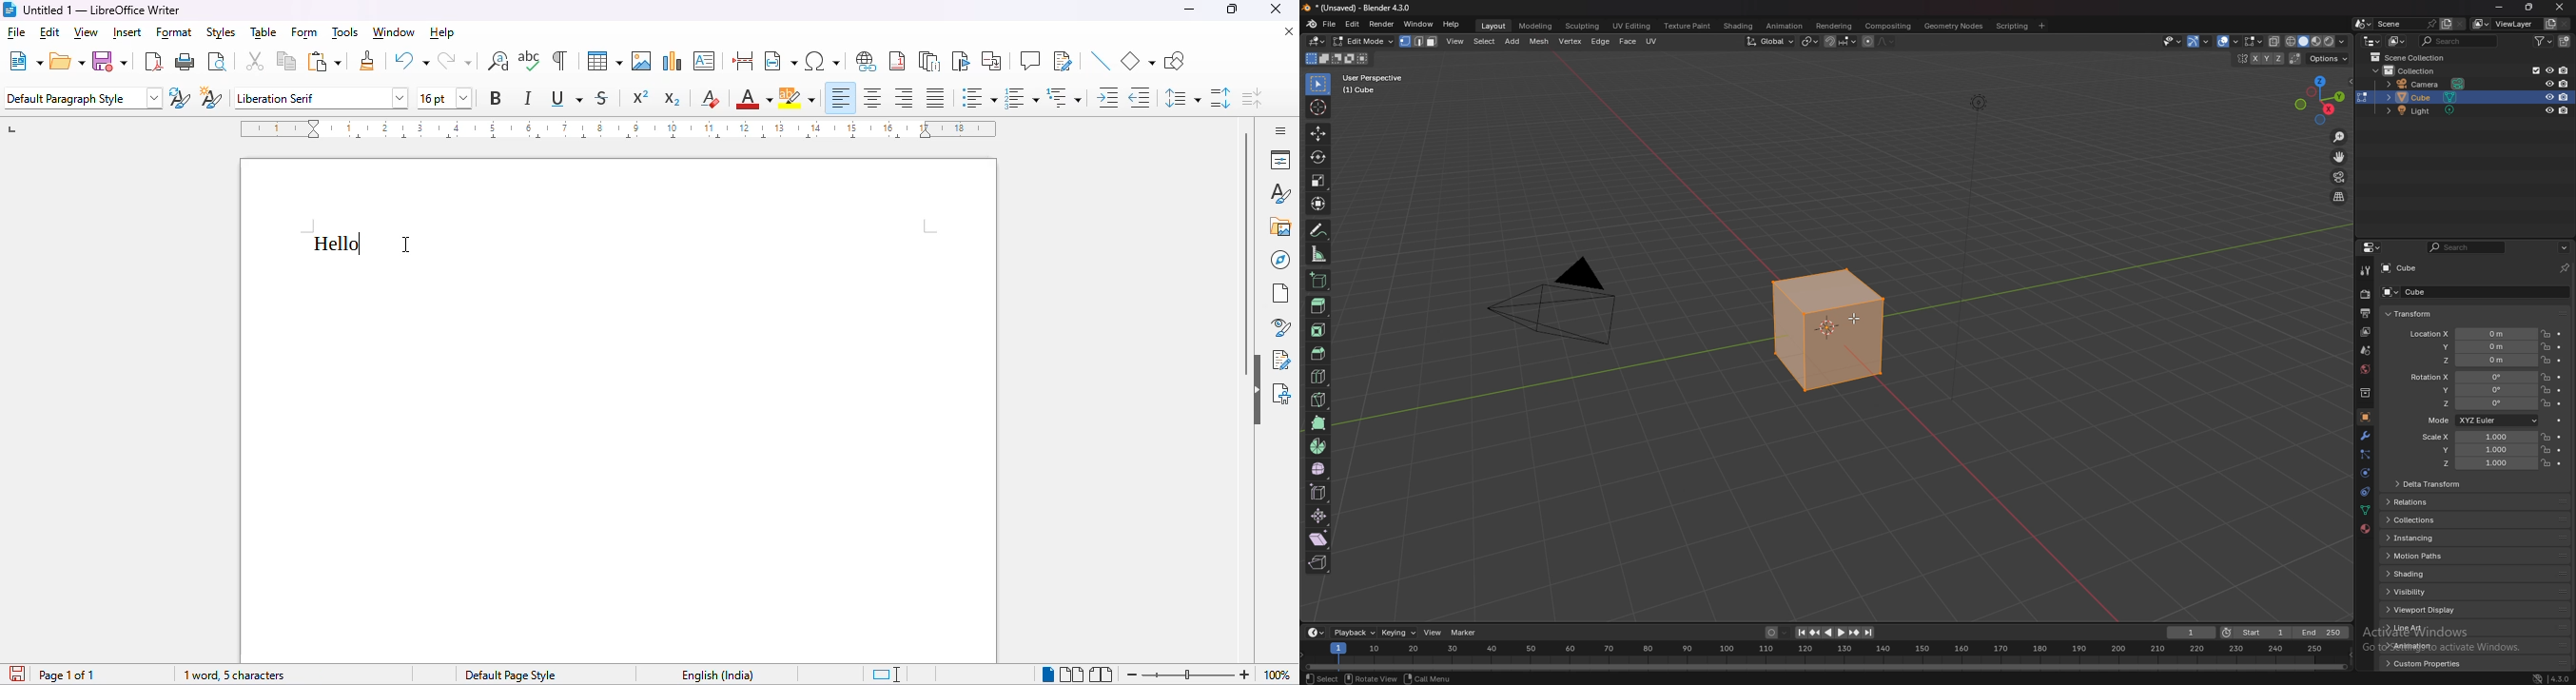 The height and width of the screenshot is (700, 2576). What do you see at coordinates (127, 33) in the screenshot?
I see `insert` at bounding box center [127, 33].